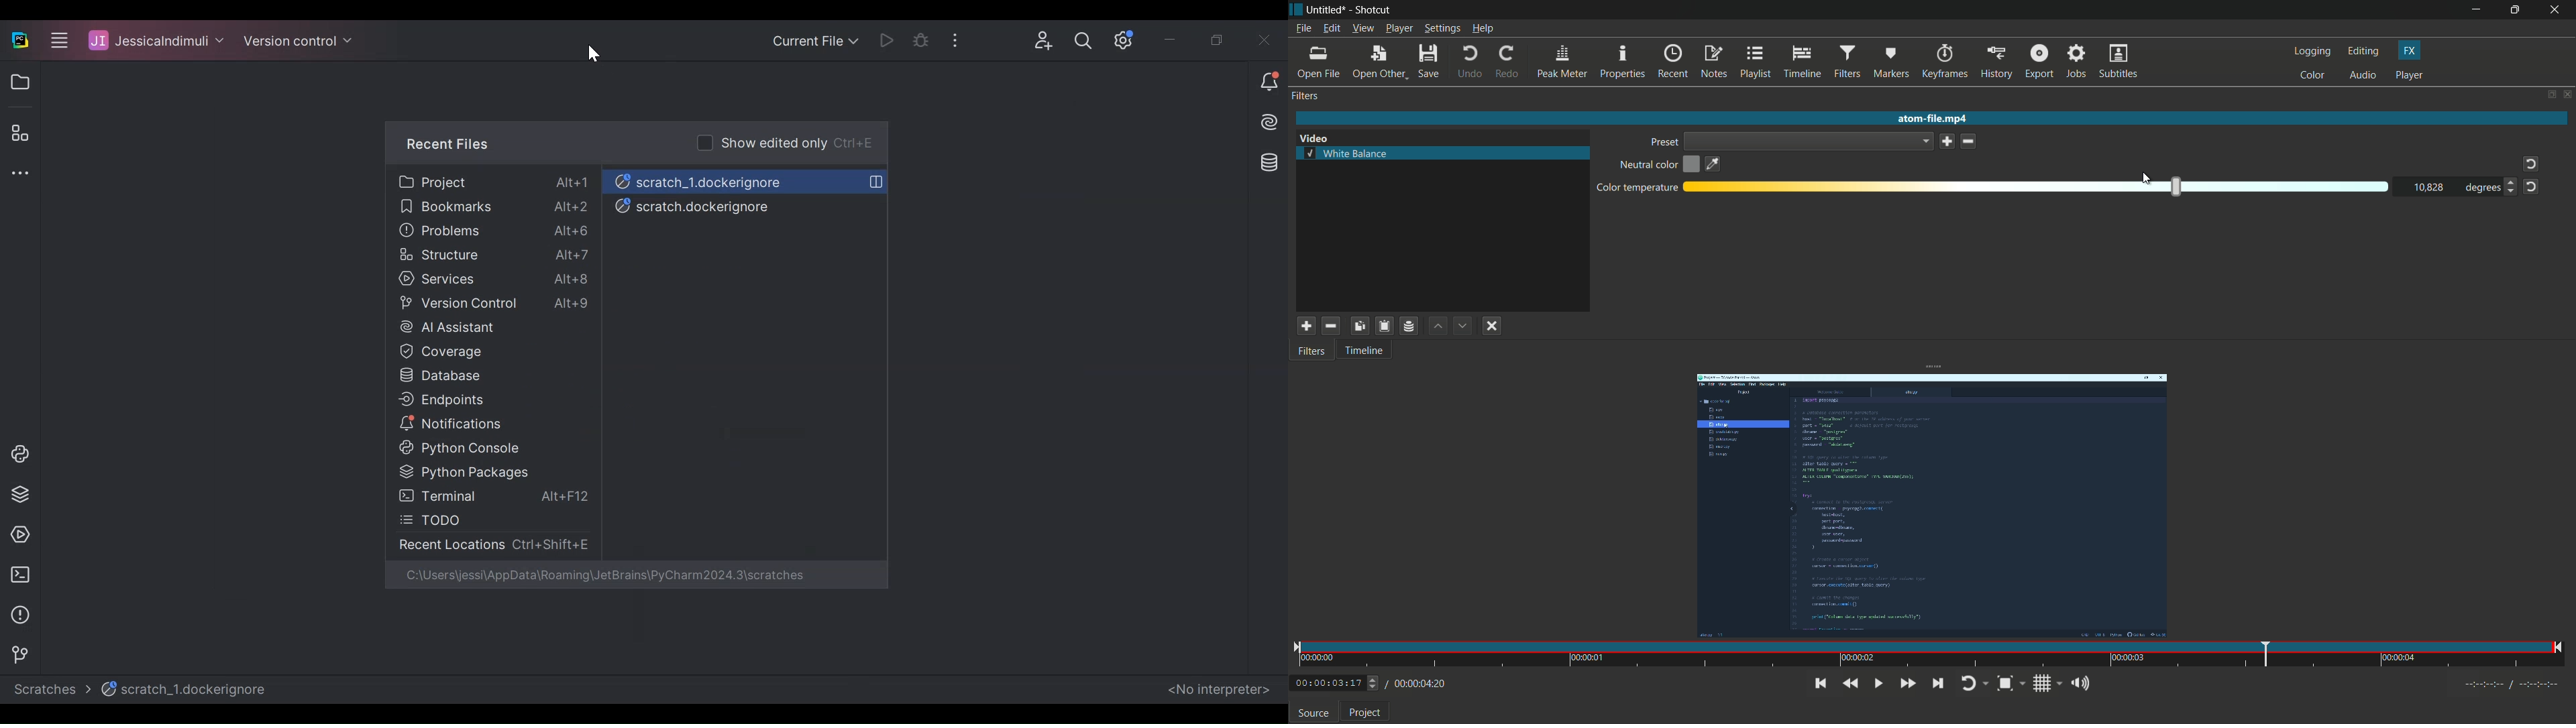 This screenshot has width=2576, height=728. Describe the element at coordinates (1358, 326) in the screenshot. I see `copy checked filter` at that location.